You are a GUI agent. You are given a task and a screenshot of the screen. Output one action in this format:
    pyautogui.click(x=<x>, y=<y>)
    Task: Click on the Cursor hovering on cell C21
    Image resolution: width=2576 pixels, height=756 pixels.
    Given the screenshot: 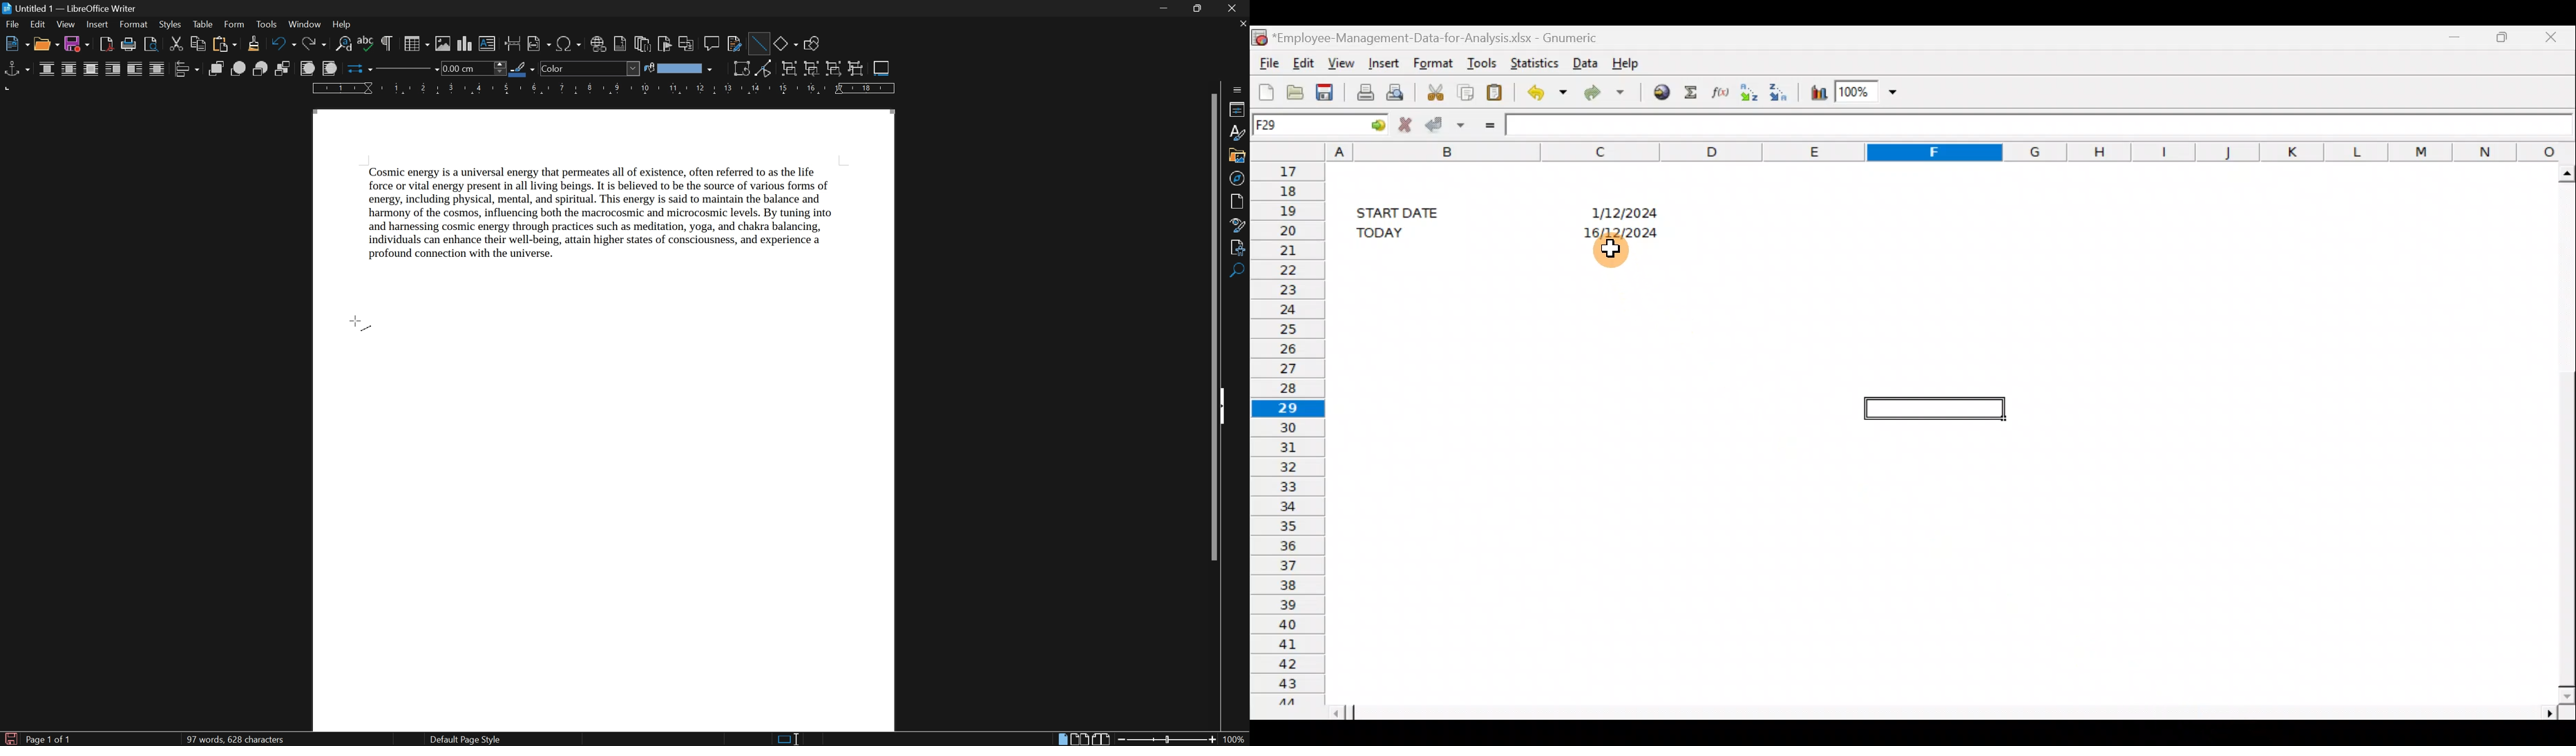 What is the action you would take?
    pyautogui.click(x=1610, y=249)
    